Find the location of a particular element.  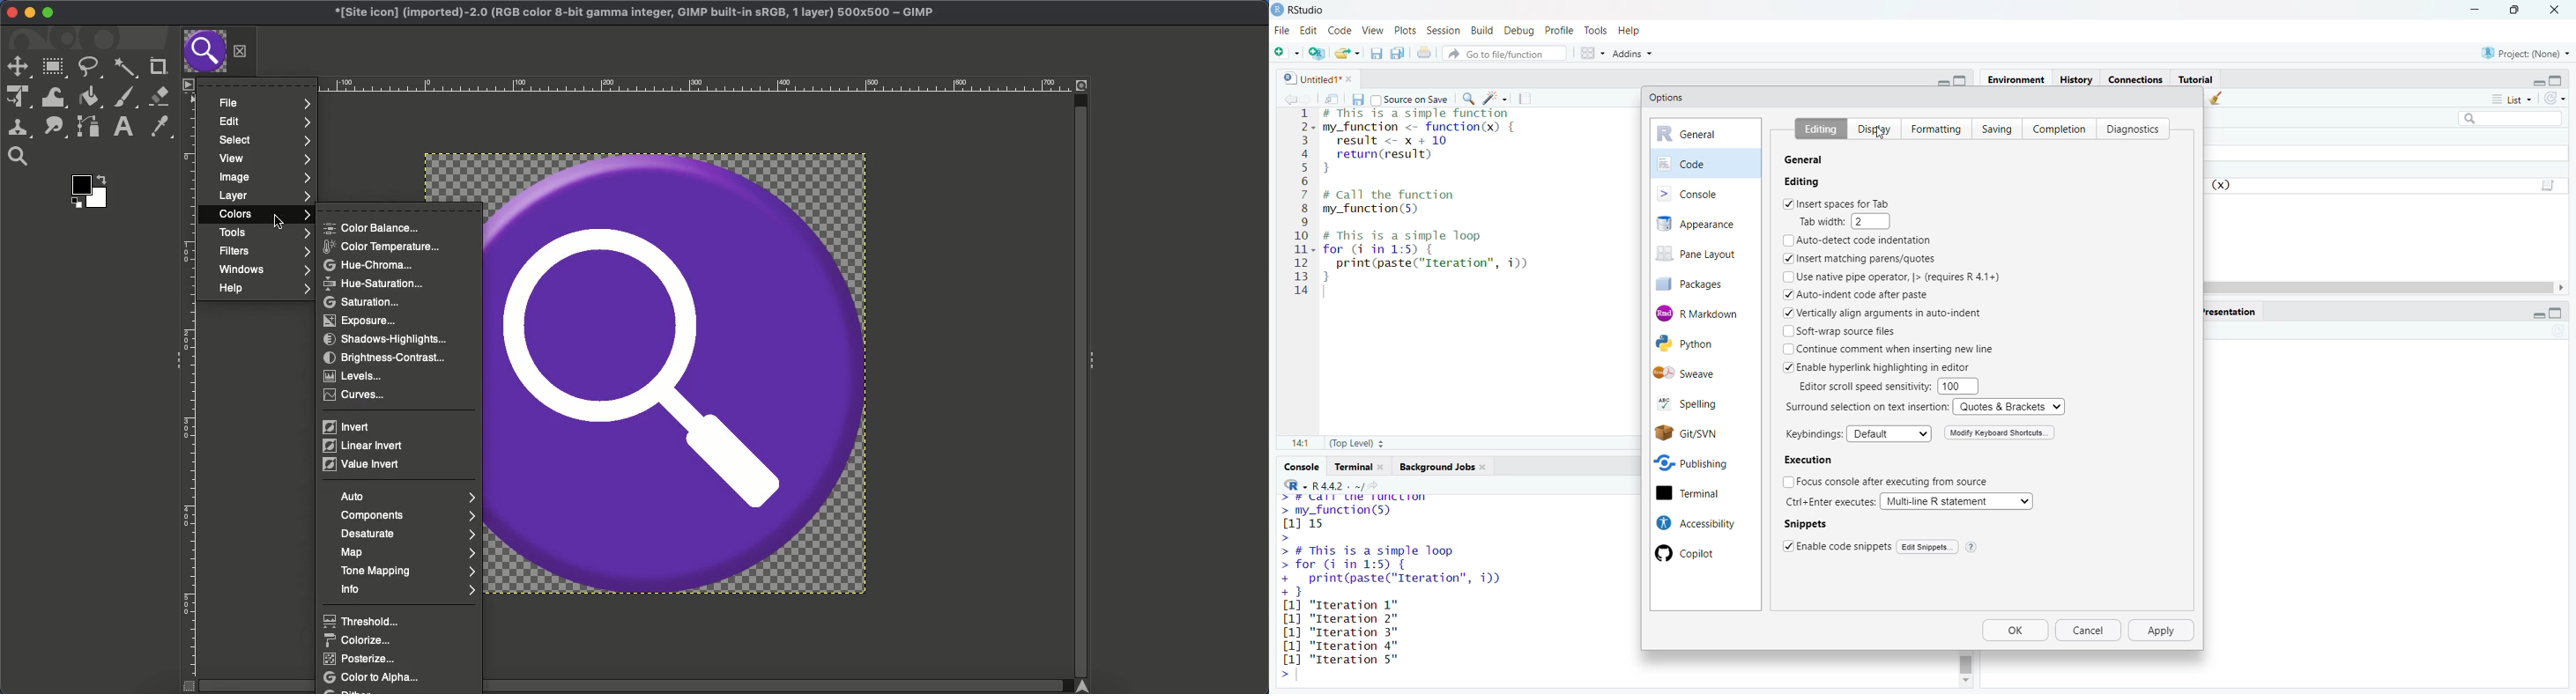

Smudge tool is located at coordinates (54, 128).